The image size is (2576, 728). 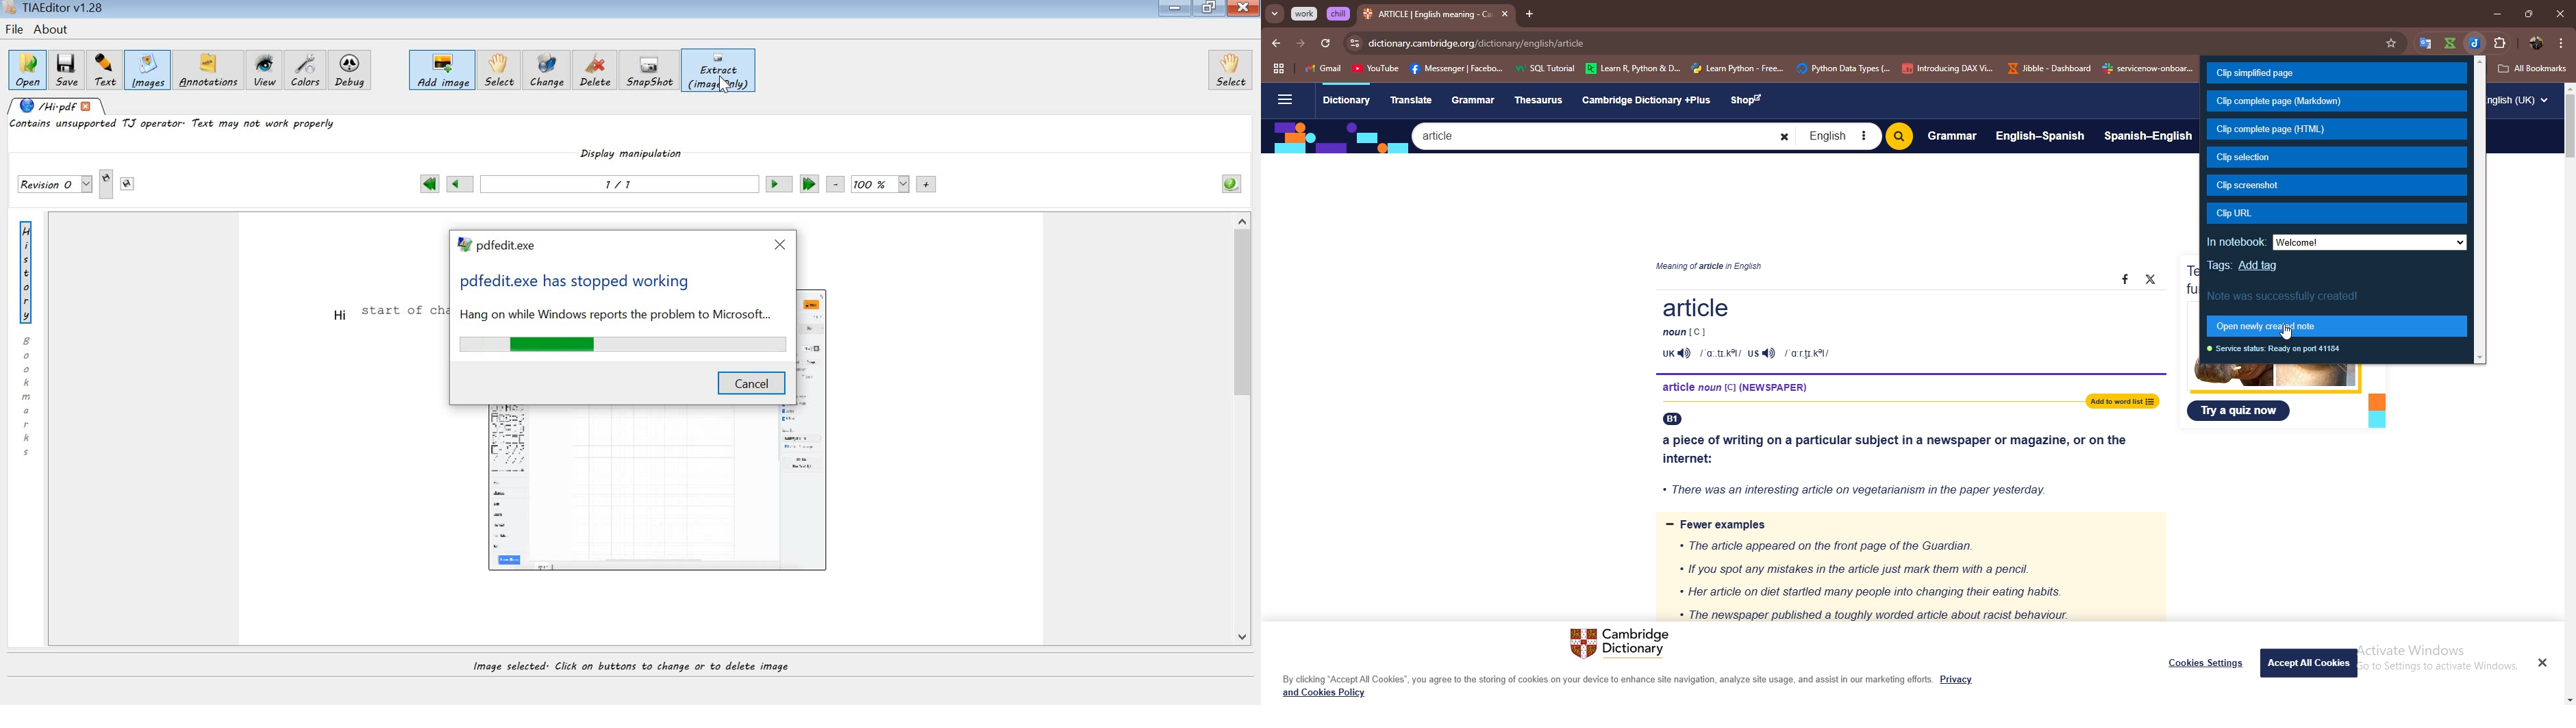 What do you see at coordinates (1899, 136) in the screenshot?
I see `Search bitton` at bounding box center [1899, 136].